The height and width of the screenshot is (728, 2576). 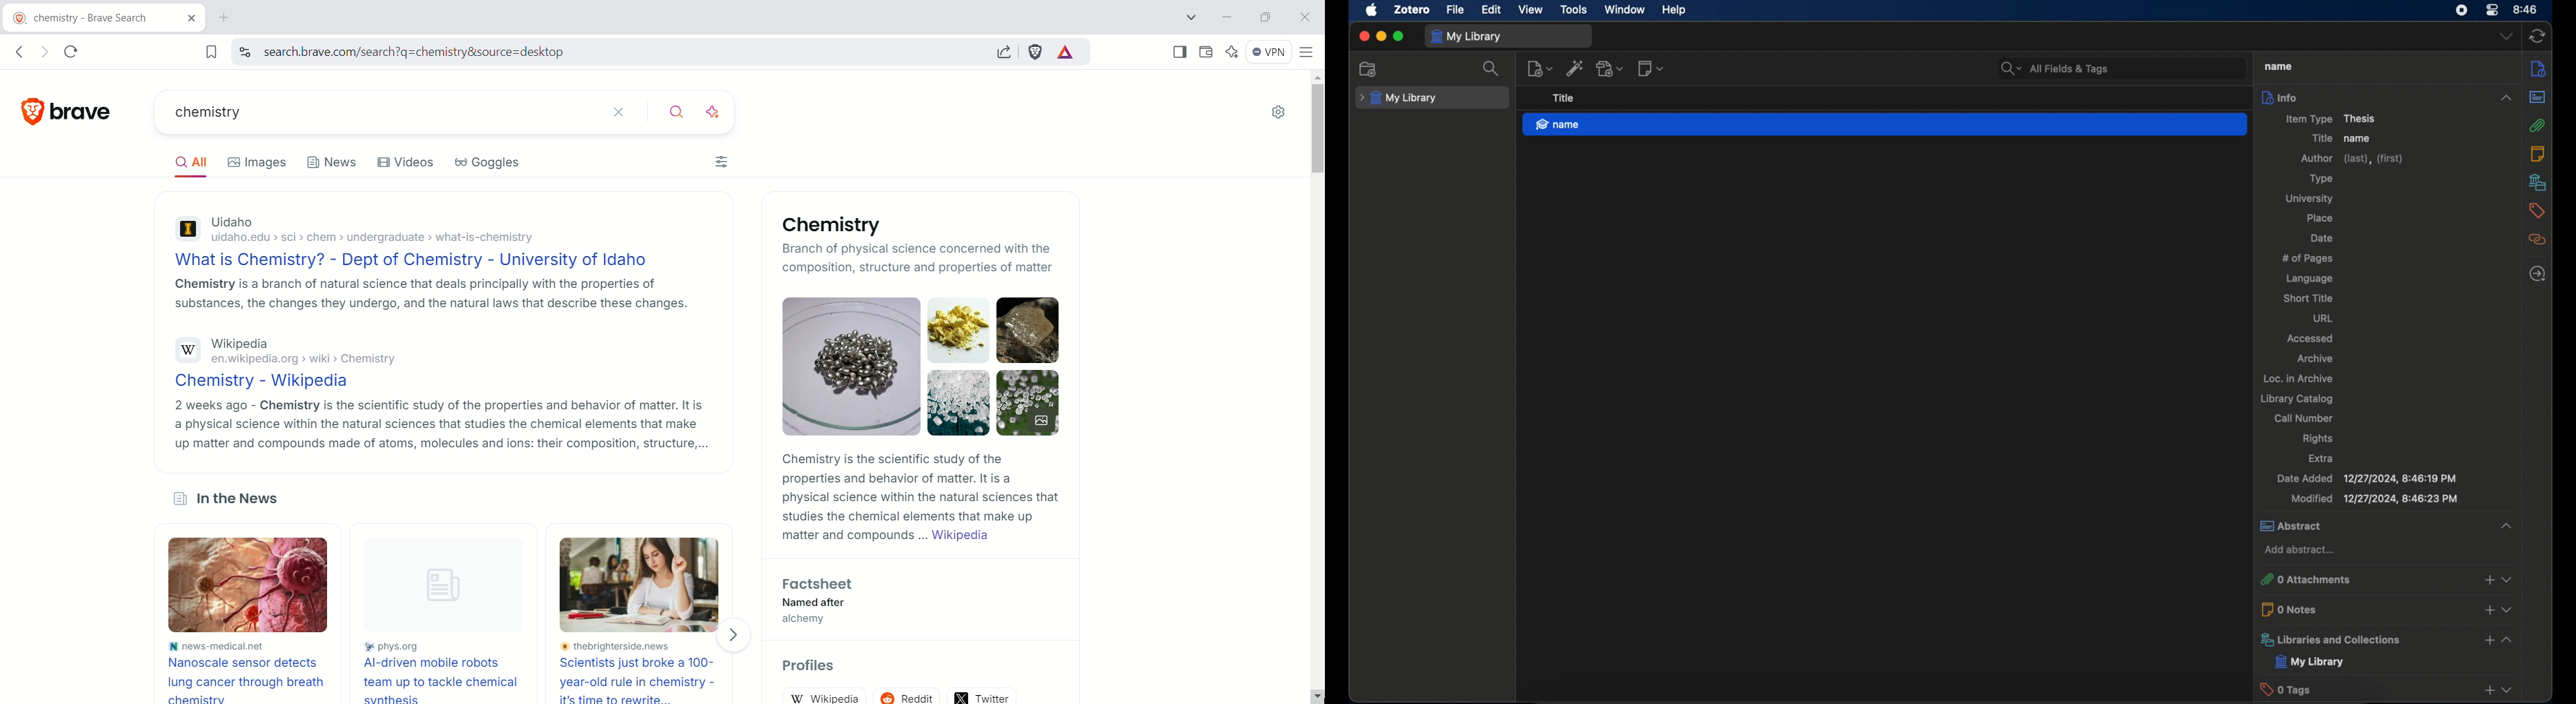 What do you see at coordinates (2307, 258) in the screenshot?
I see `no of pages` at bounding box center [2307, 258].